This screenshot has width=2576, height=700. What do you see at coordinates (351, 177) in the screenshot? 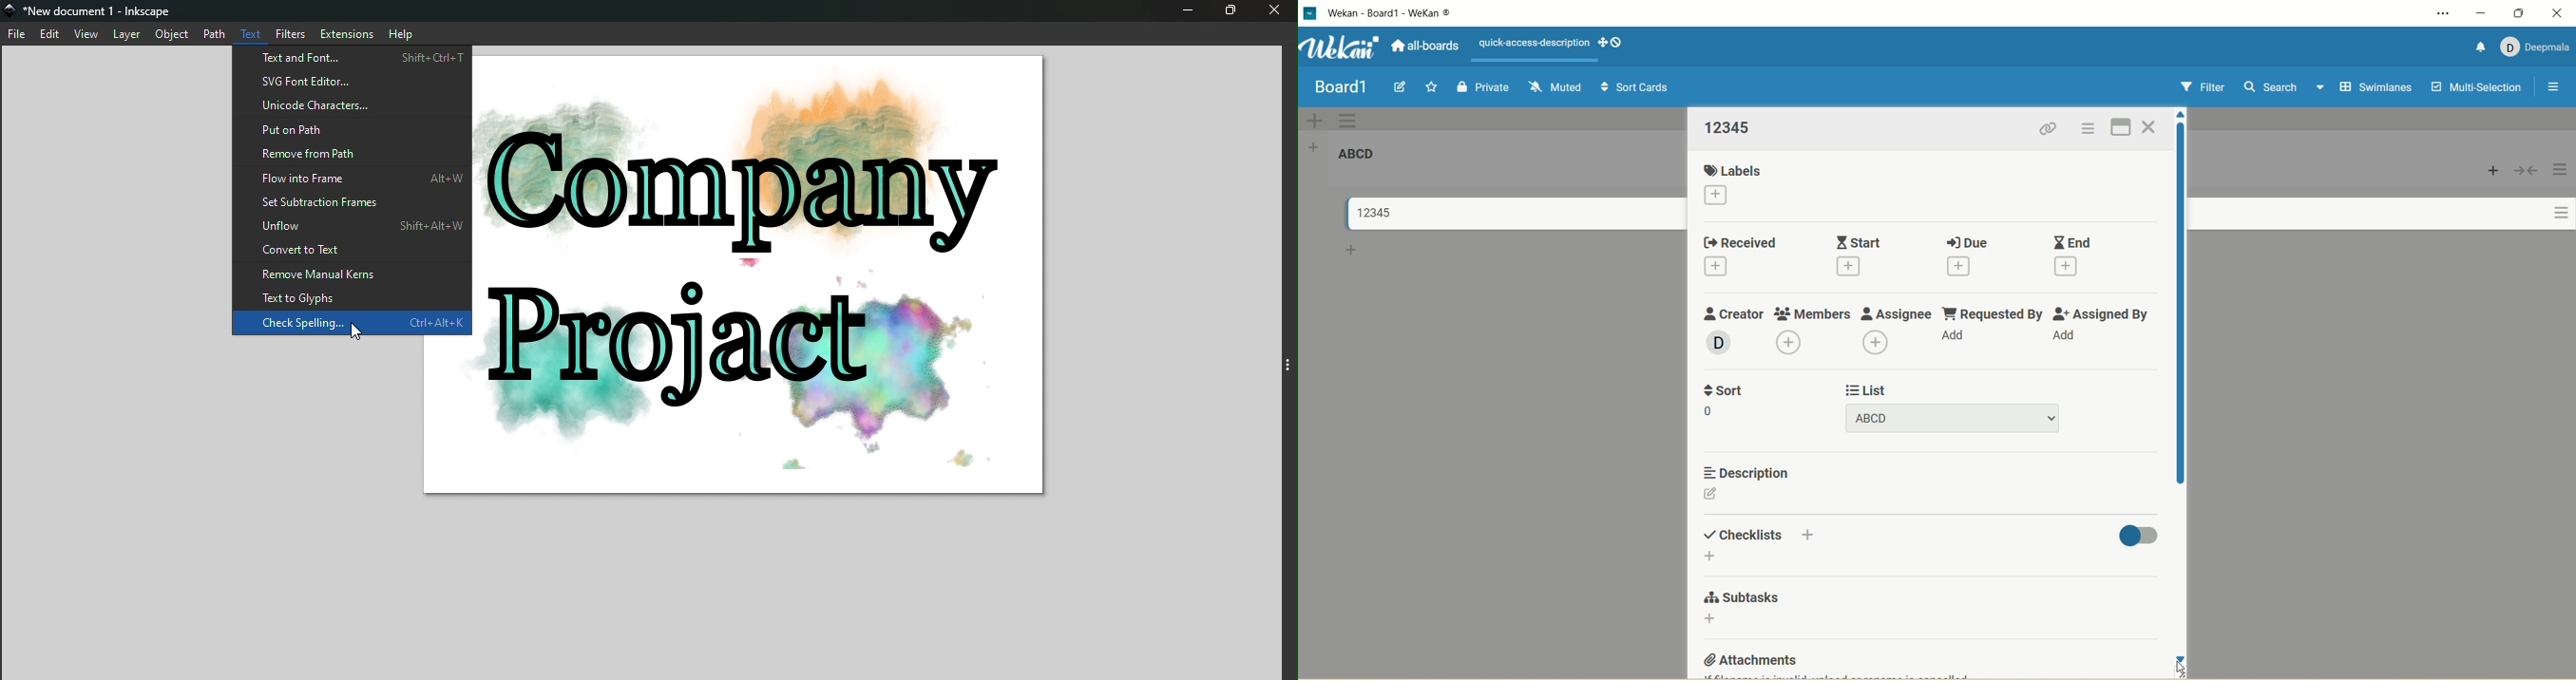
I see `Flow into frame` at bounding box center [351, 177].